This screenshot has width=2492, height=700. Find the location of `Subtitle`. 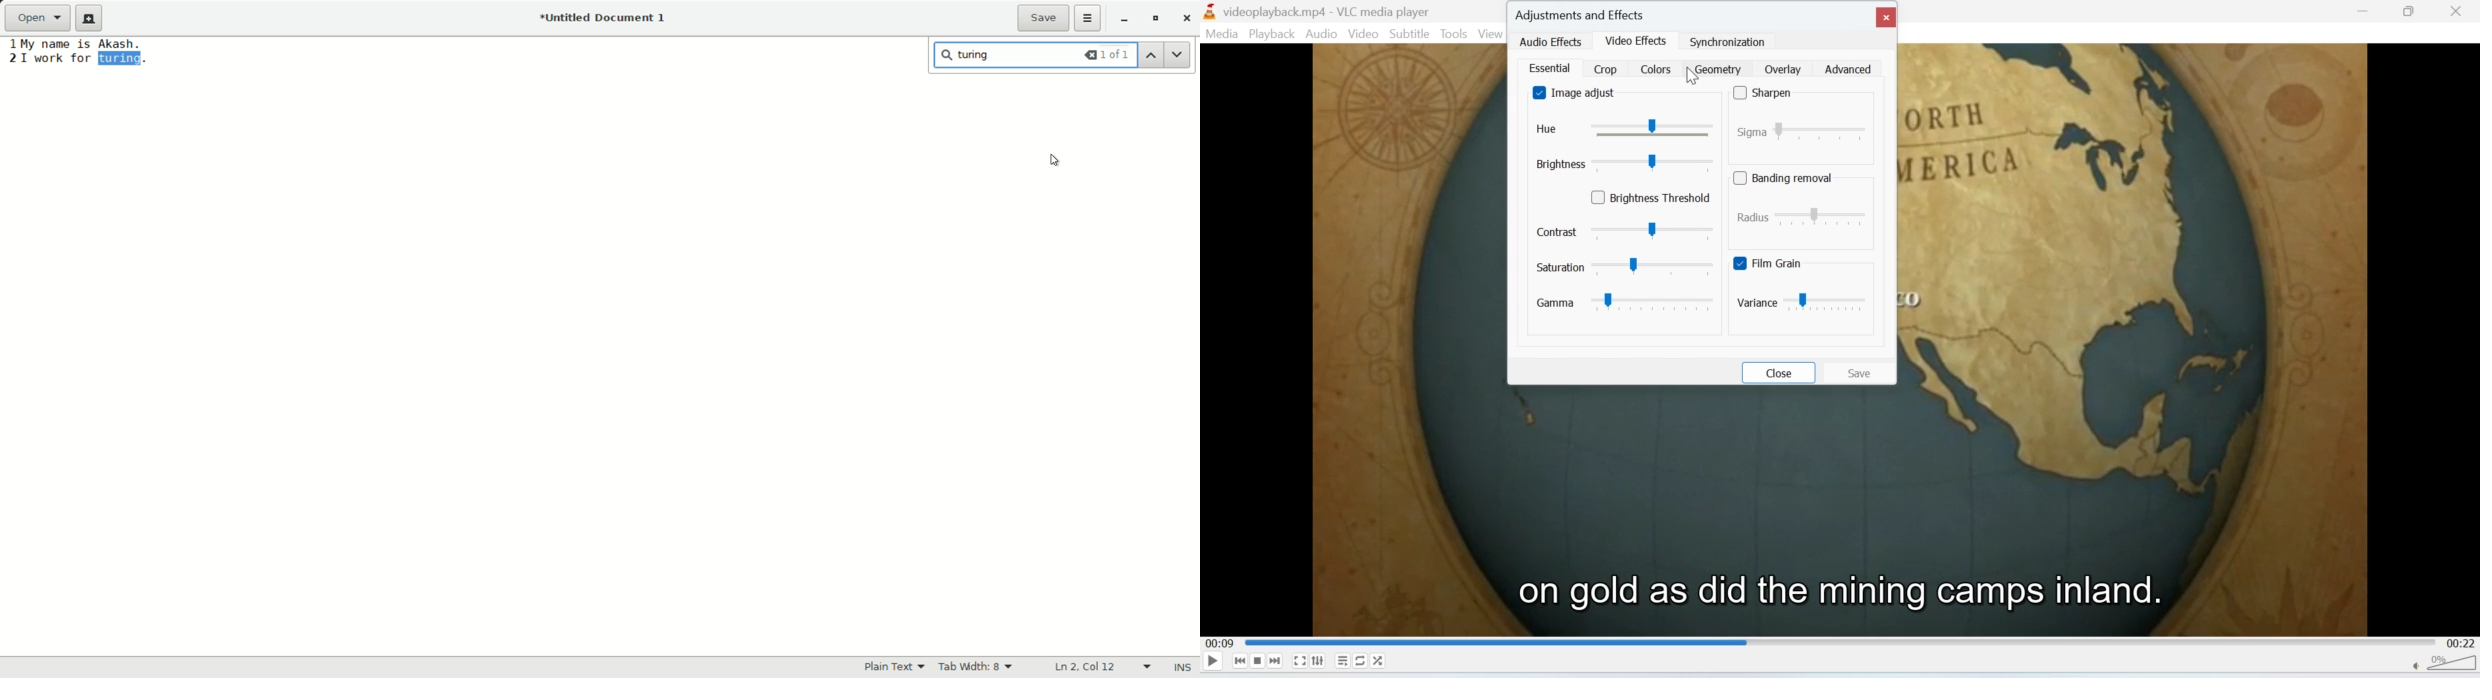

Subtitle is located at coordinates (1410, 33).